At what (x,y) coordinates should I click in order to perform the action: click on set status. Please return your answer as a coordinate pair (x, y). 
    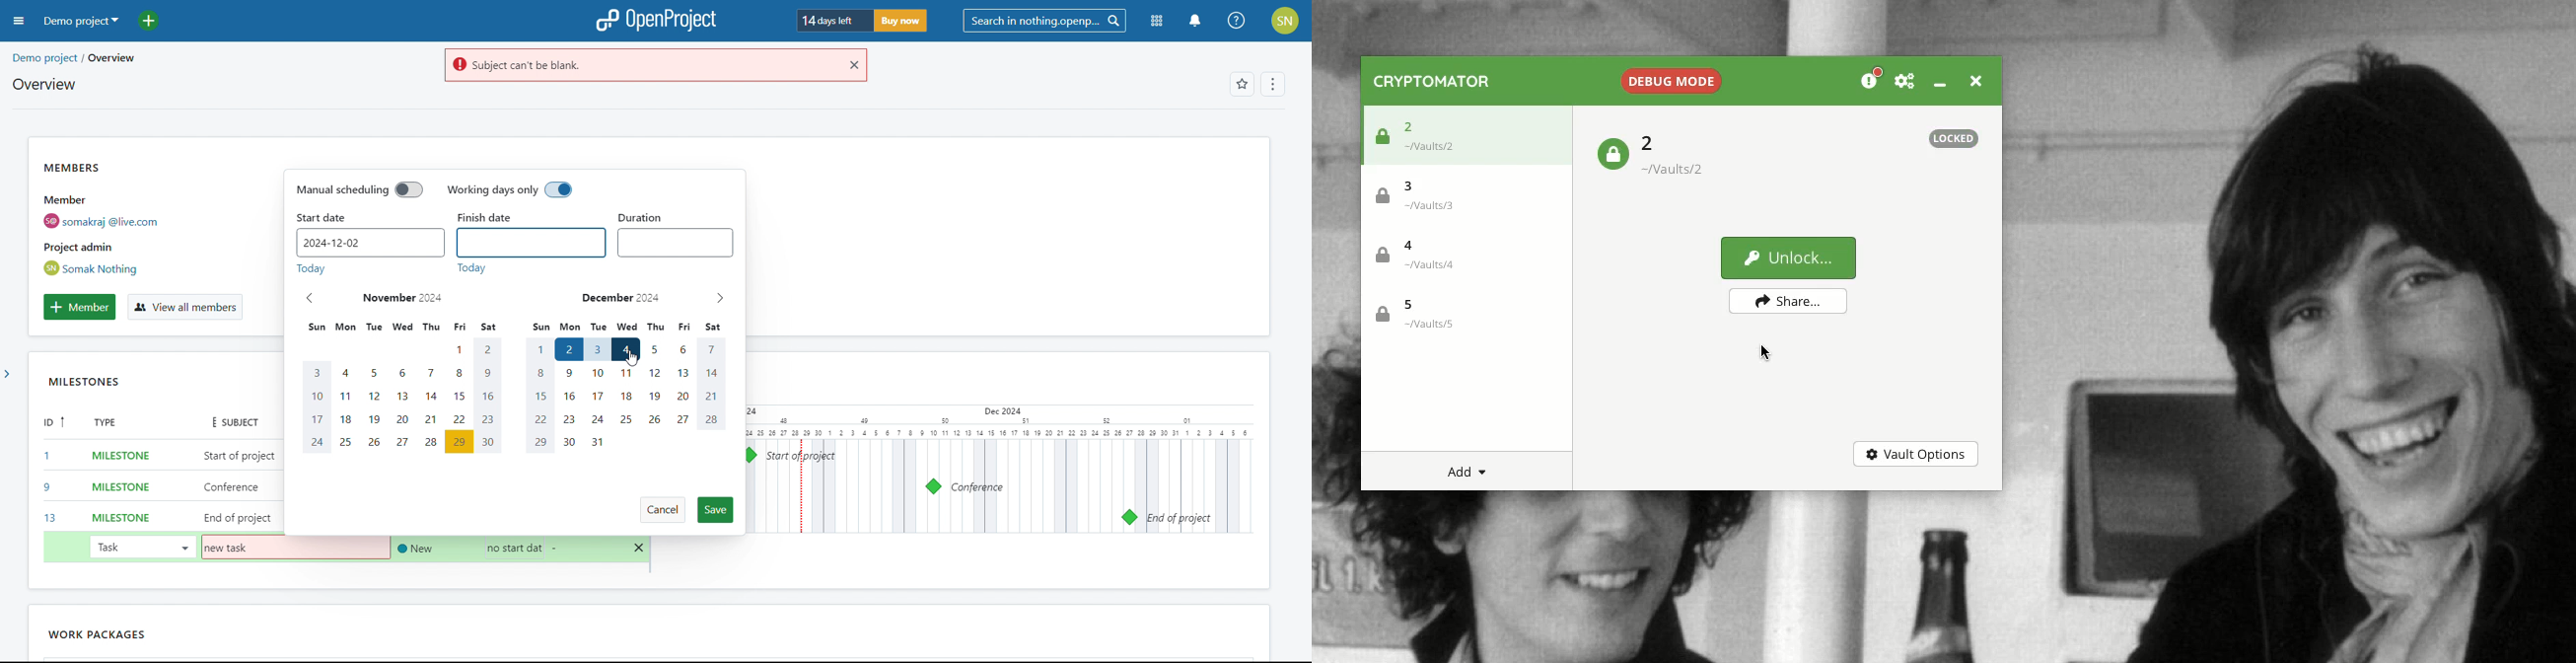
    Looking at the image, I should click on (413, 548).